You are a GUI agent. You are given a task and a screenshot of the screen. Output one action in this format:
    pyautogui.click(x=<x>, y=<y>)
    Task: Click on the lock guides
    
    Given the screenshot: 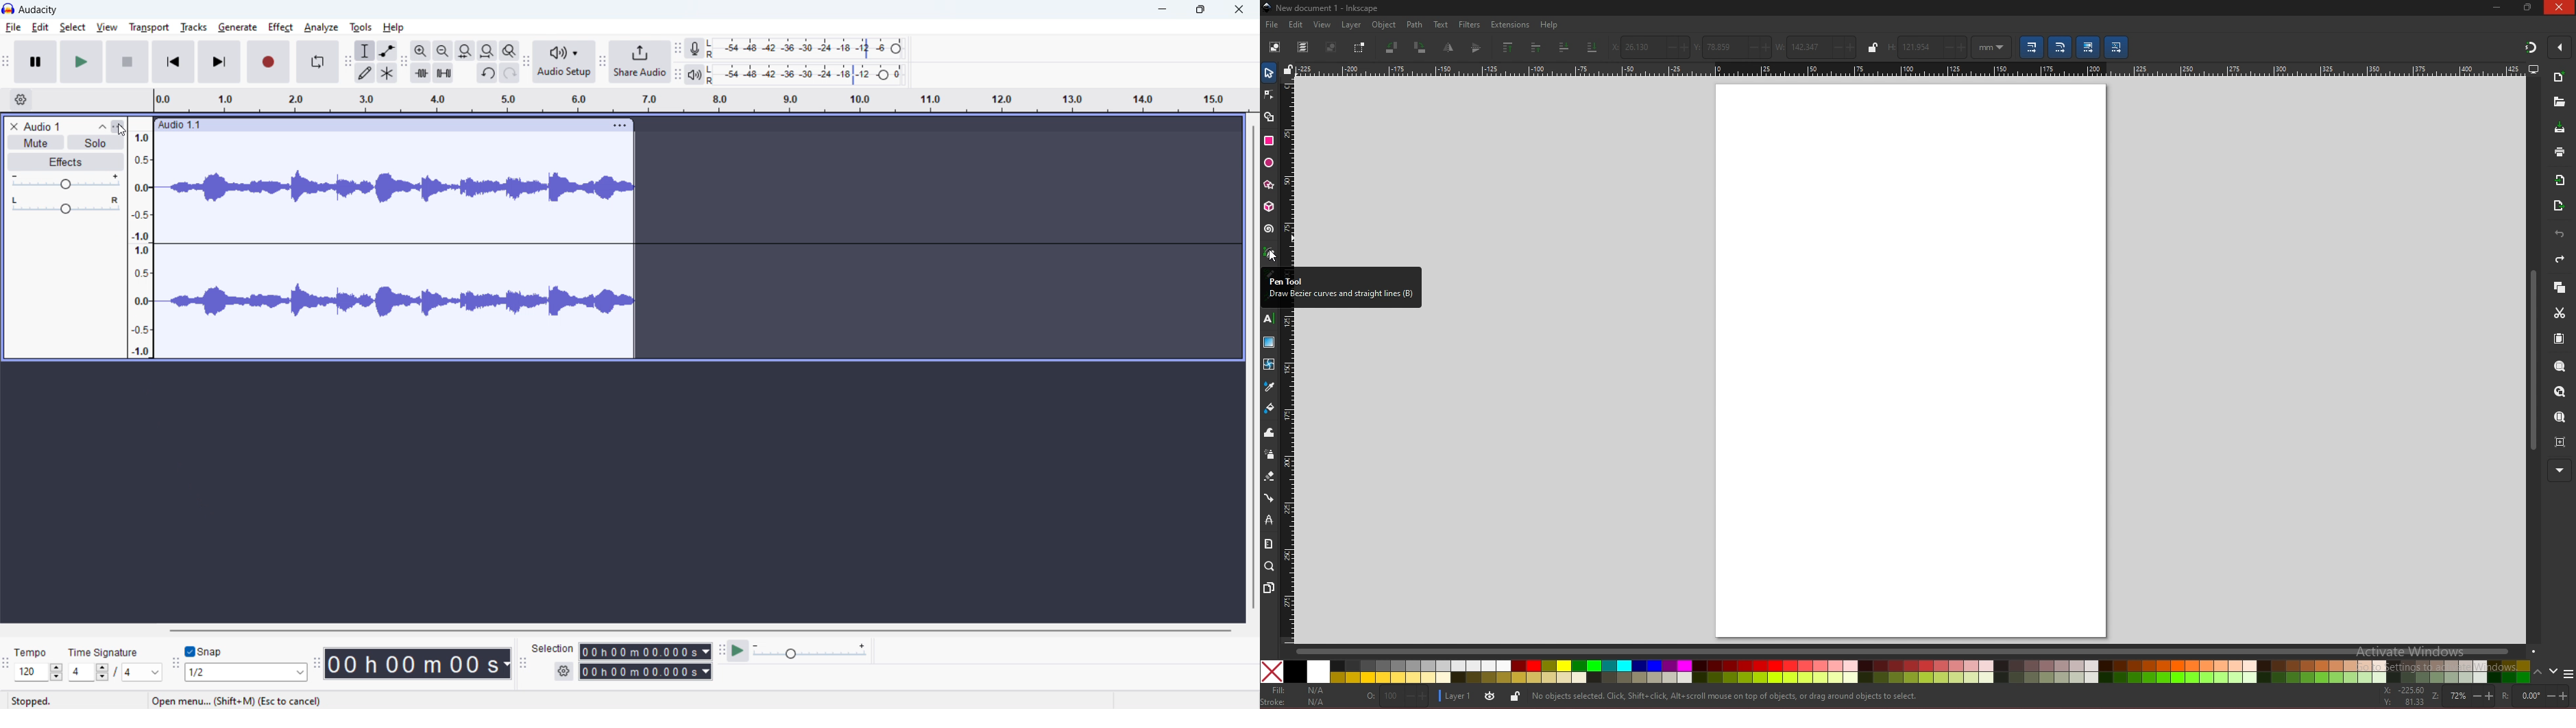 What is the action you would take?
    pyautogui.click(x=1288, y=69)
    